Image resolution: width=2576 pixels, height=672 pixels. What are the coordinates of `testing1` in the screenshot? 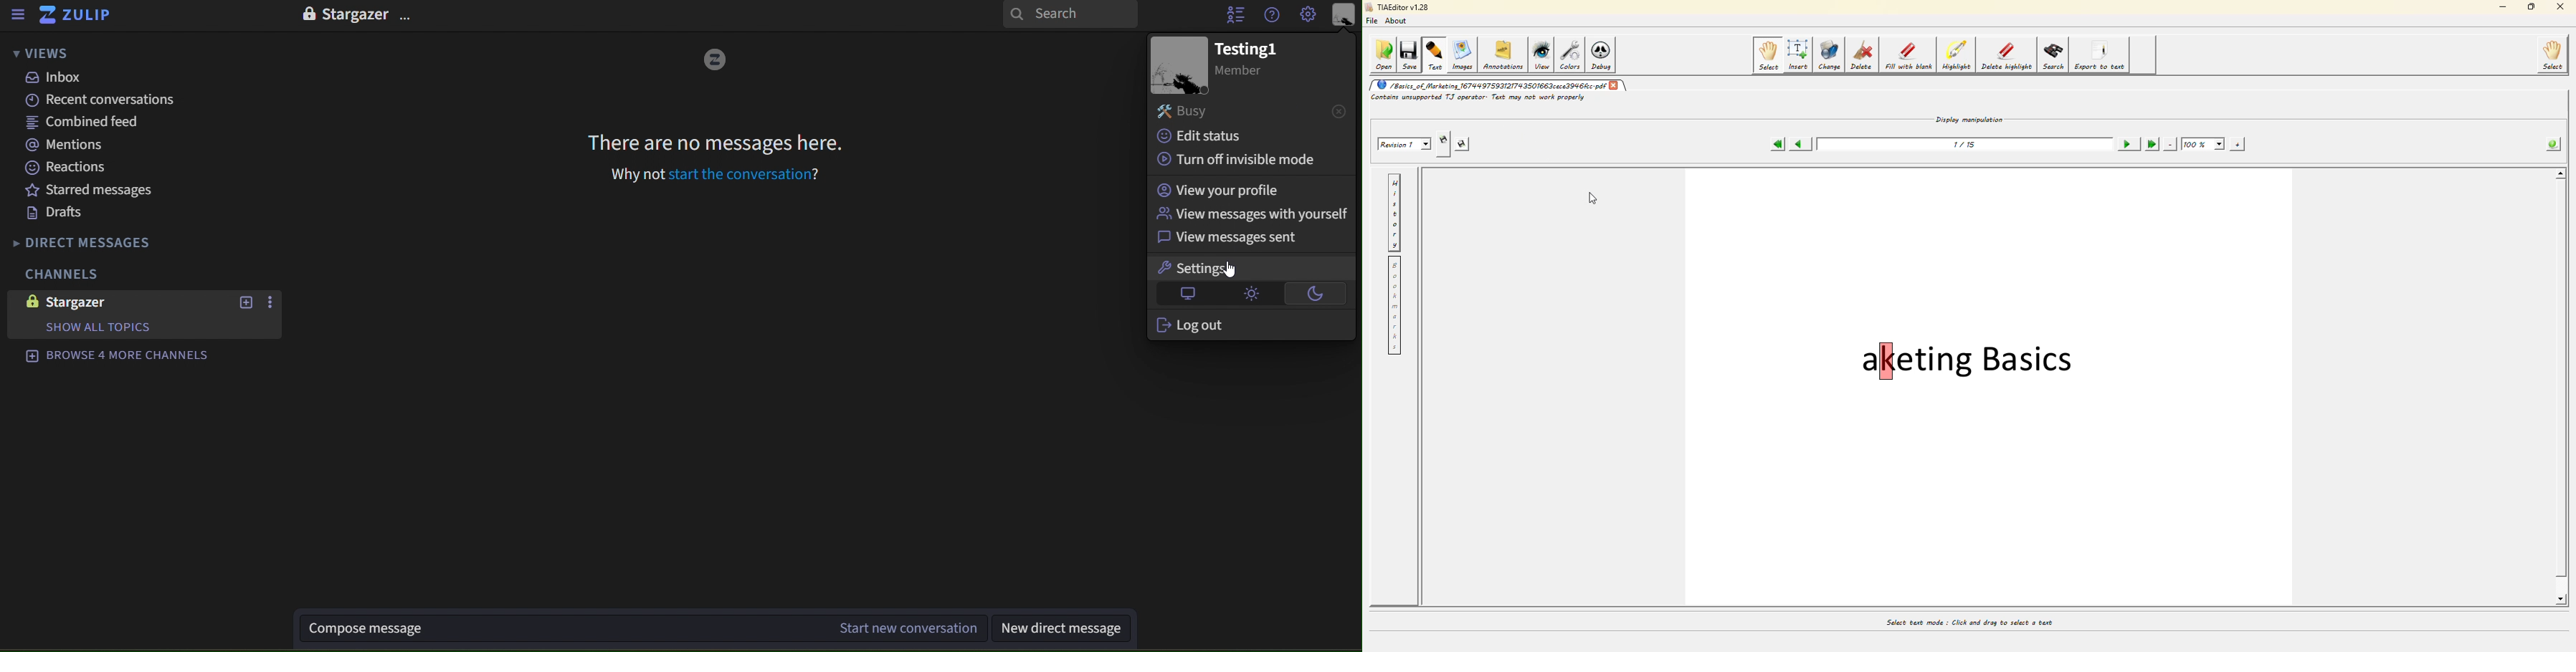 It's located at (1248, 47).